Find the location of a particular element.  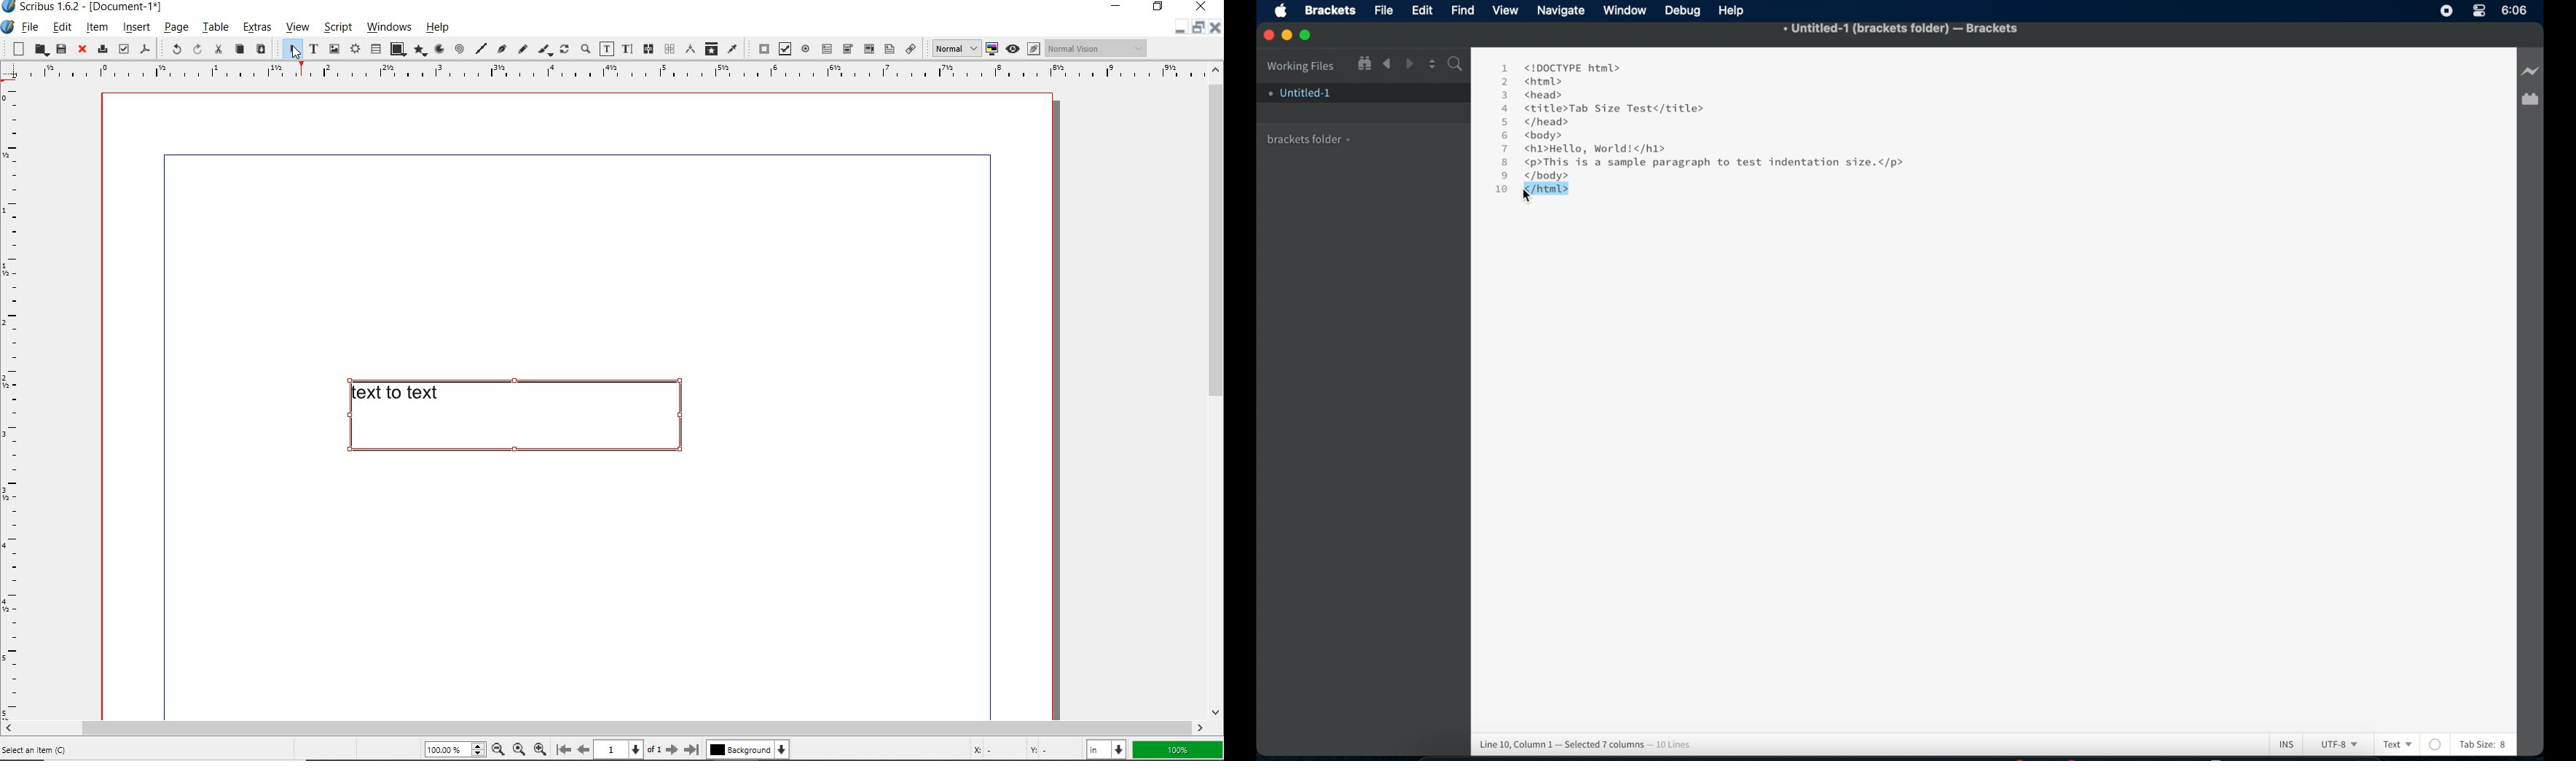

print is located at coordinates (101, 48).